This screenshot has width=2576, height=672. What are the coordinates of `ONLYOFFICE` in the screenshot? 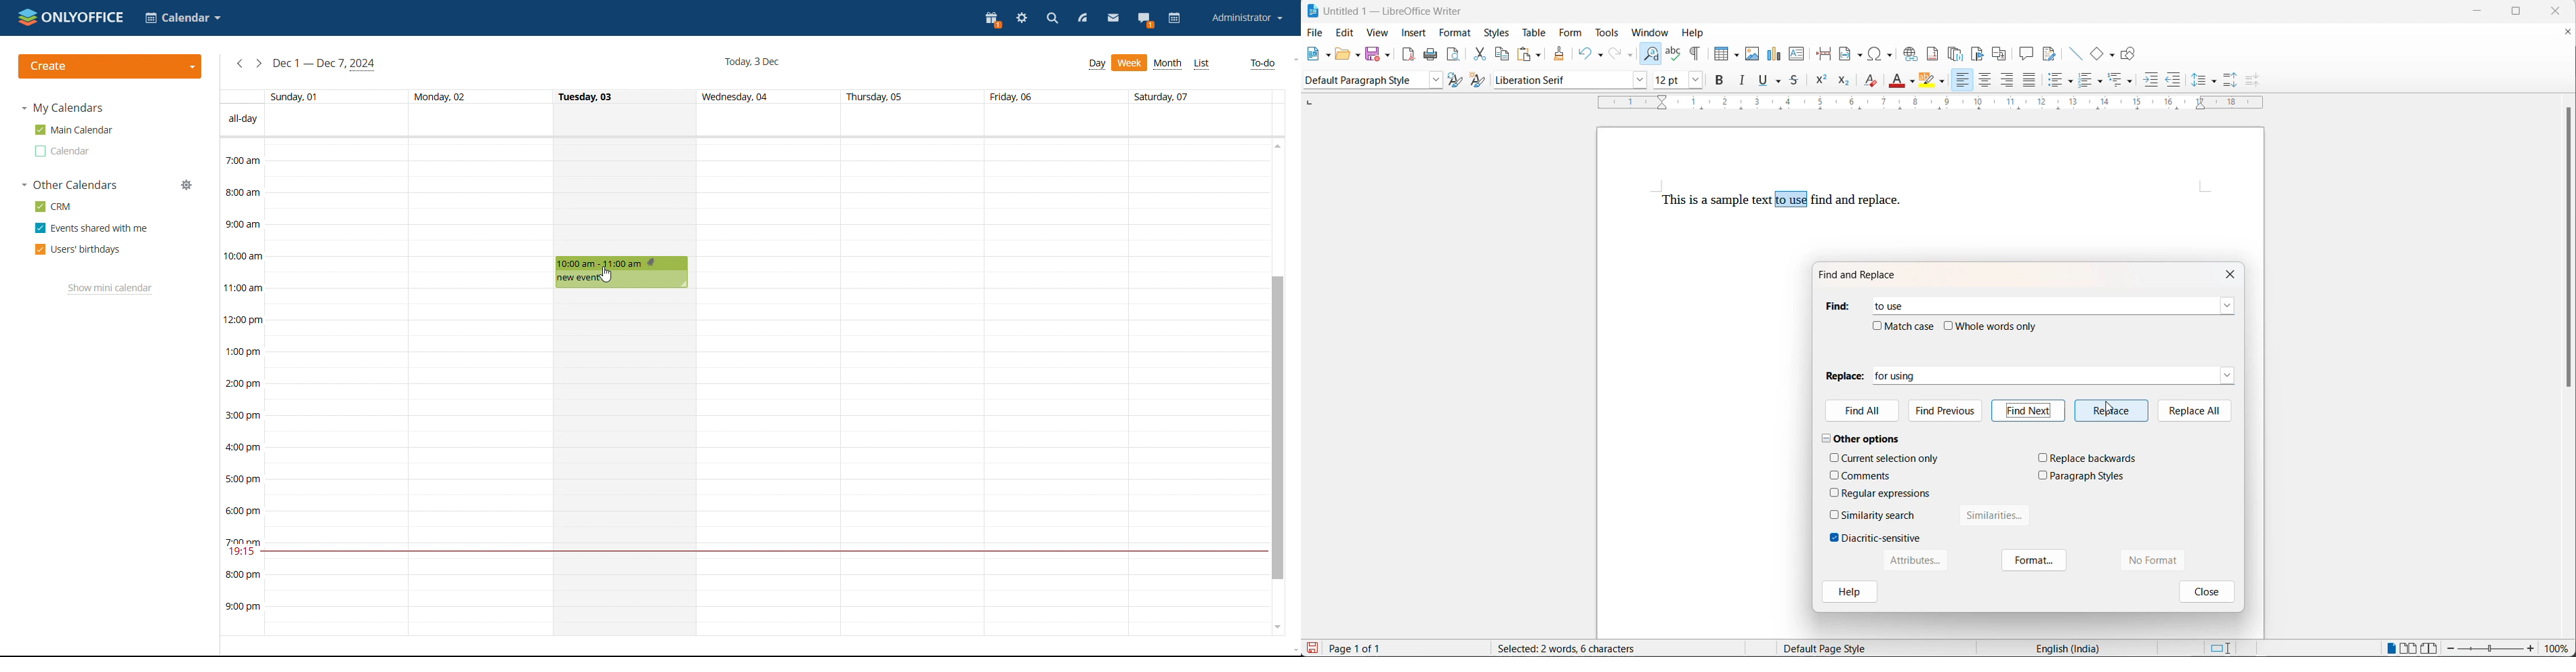 It's located at (70, 16).